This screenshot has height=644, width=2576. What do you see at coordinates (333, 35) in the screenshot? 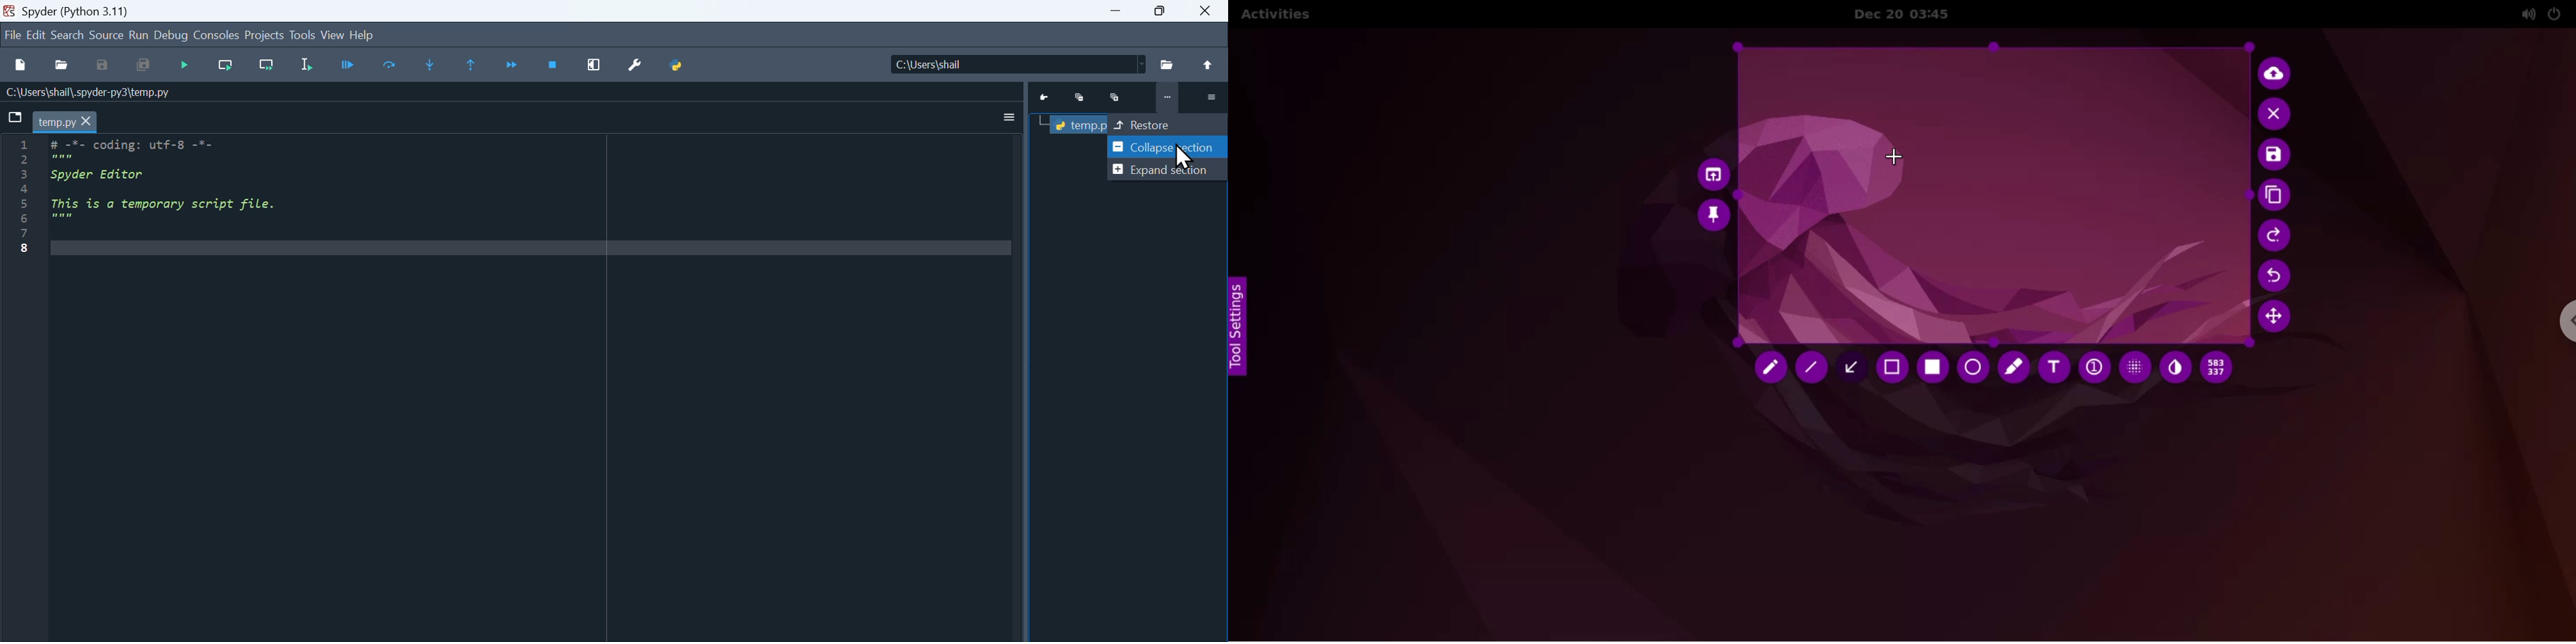
I see `View` at bounding box center [333, 35].